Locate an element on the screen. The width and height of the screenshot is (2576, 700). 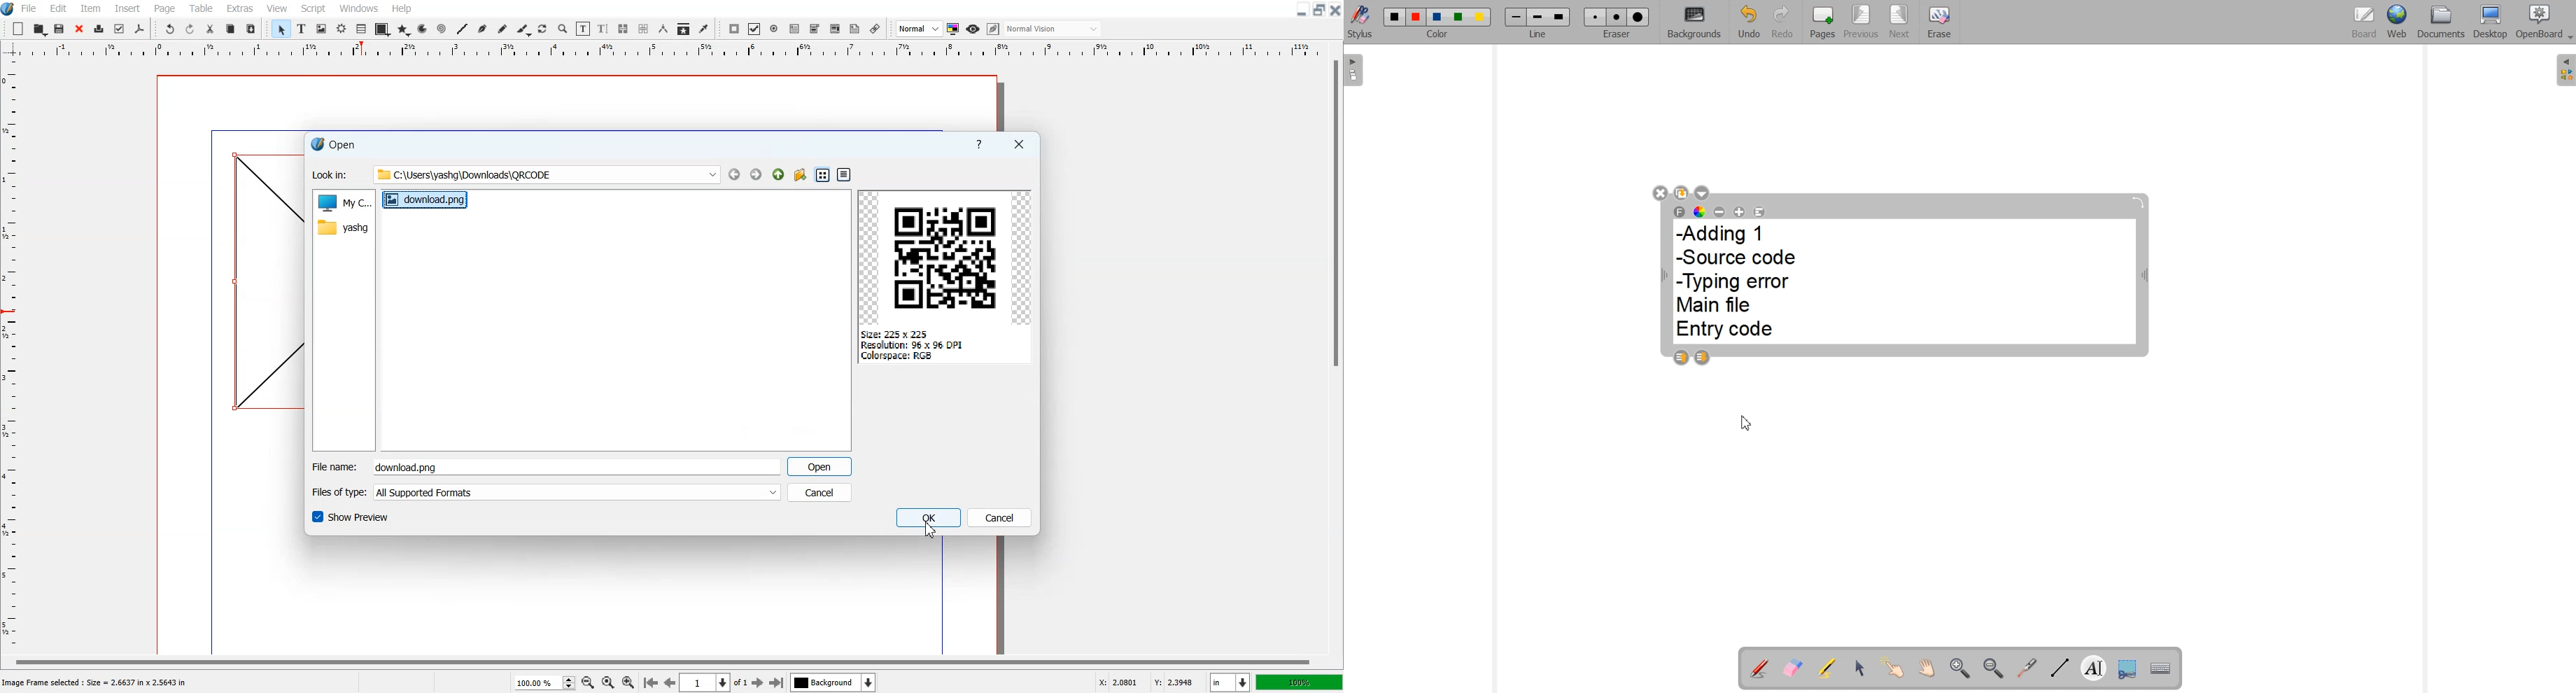
Render frame is located at coordinates (342, 29).